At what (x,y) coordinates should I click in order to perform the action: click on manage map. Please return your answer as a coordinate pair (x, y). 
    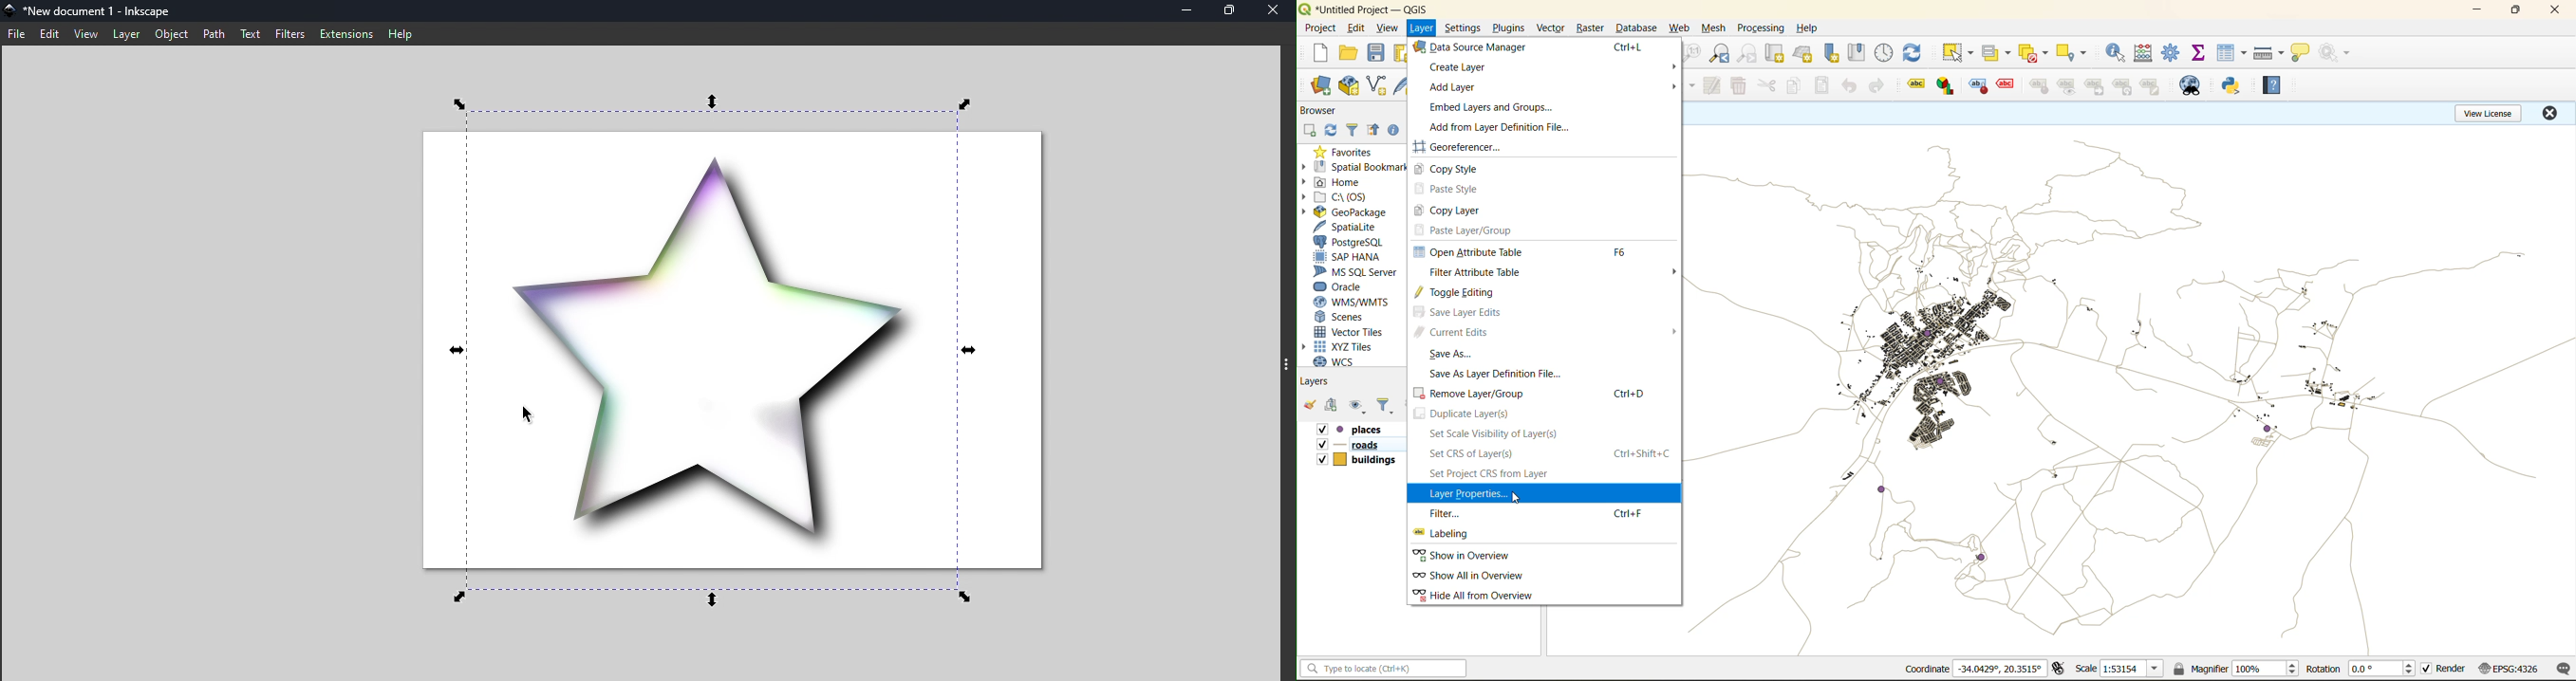
    Looking at the image, I should click on (1357, 406).